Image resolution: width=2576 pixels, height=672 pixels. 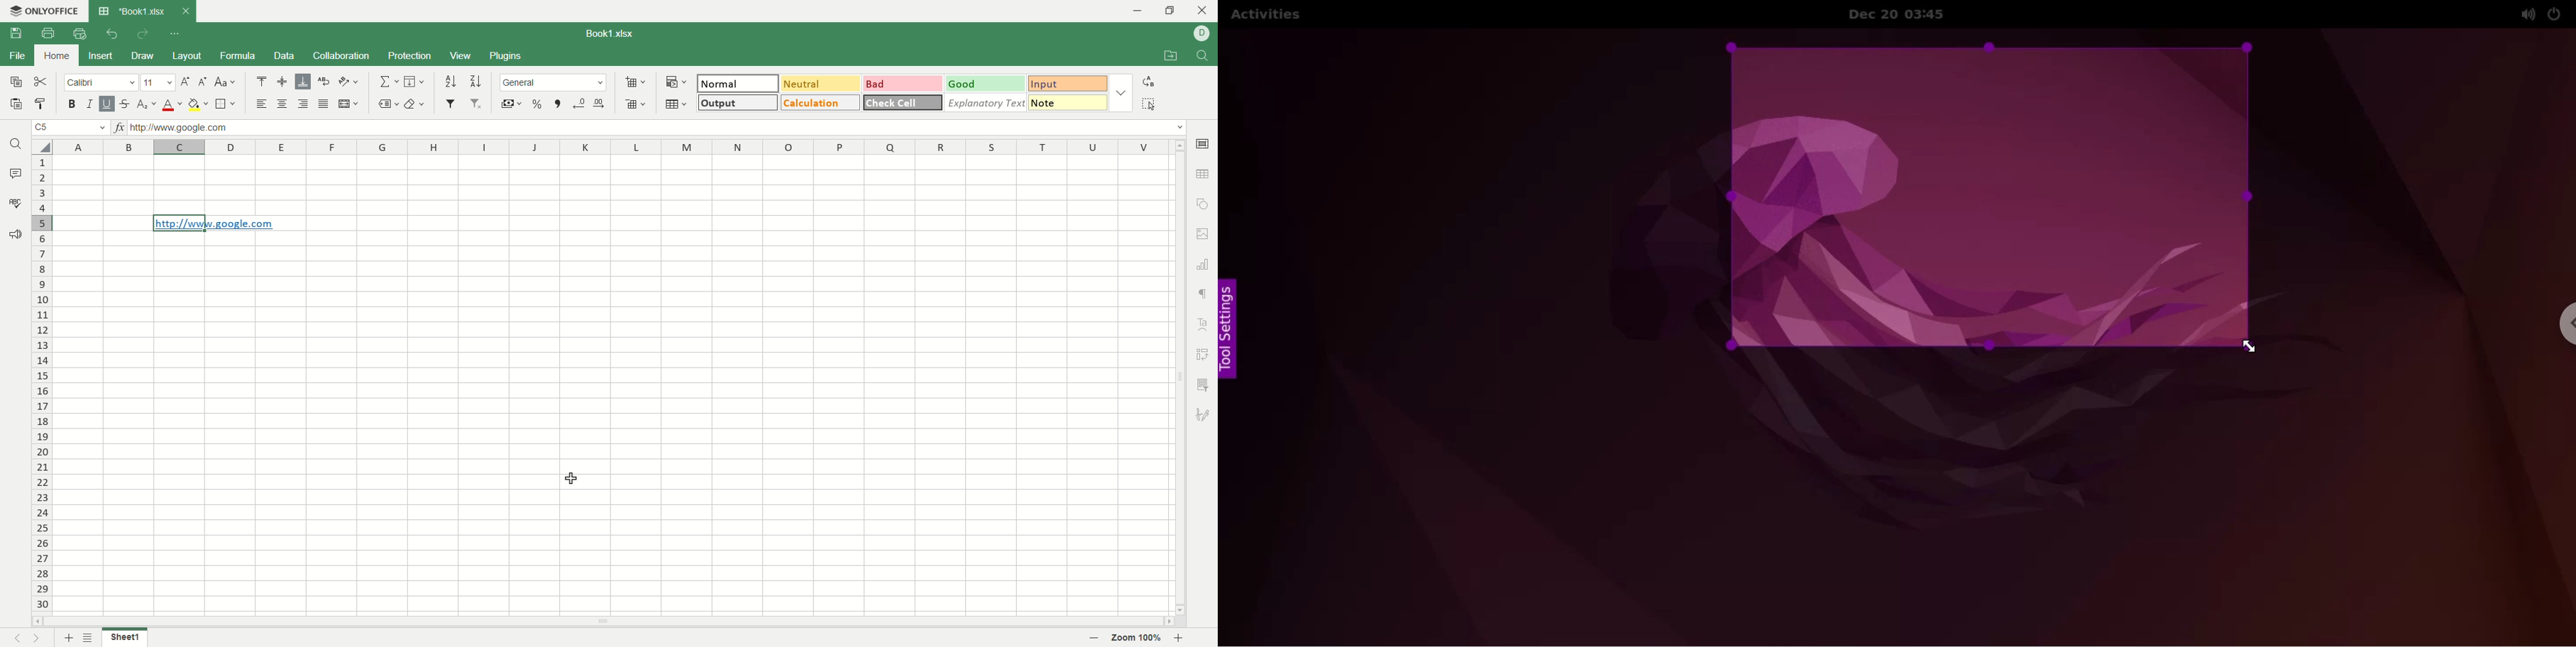 I want to click on decrease decimal, so click(x=580, y=103).